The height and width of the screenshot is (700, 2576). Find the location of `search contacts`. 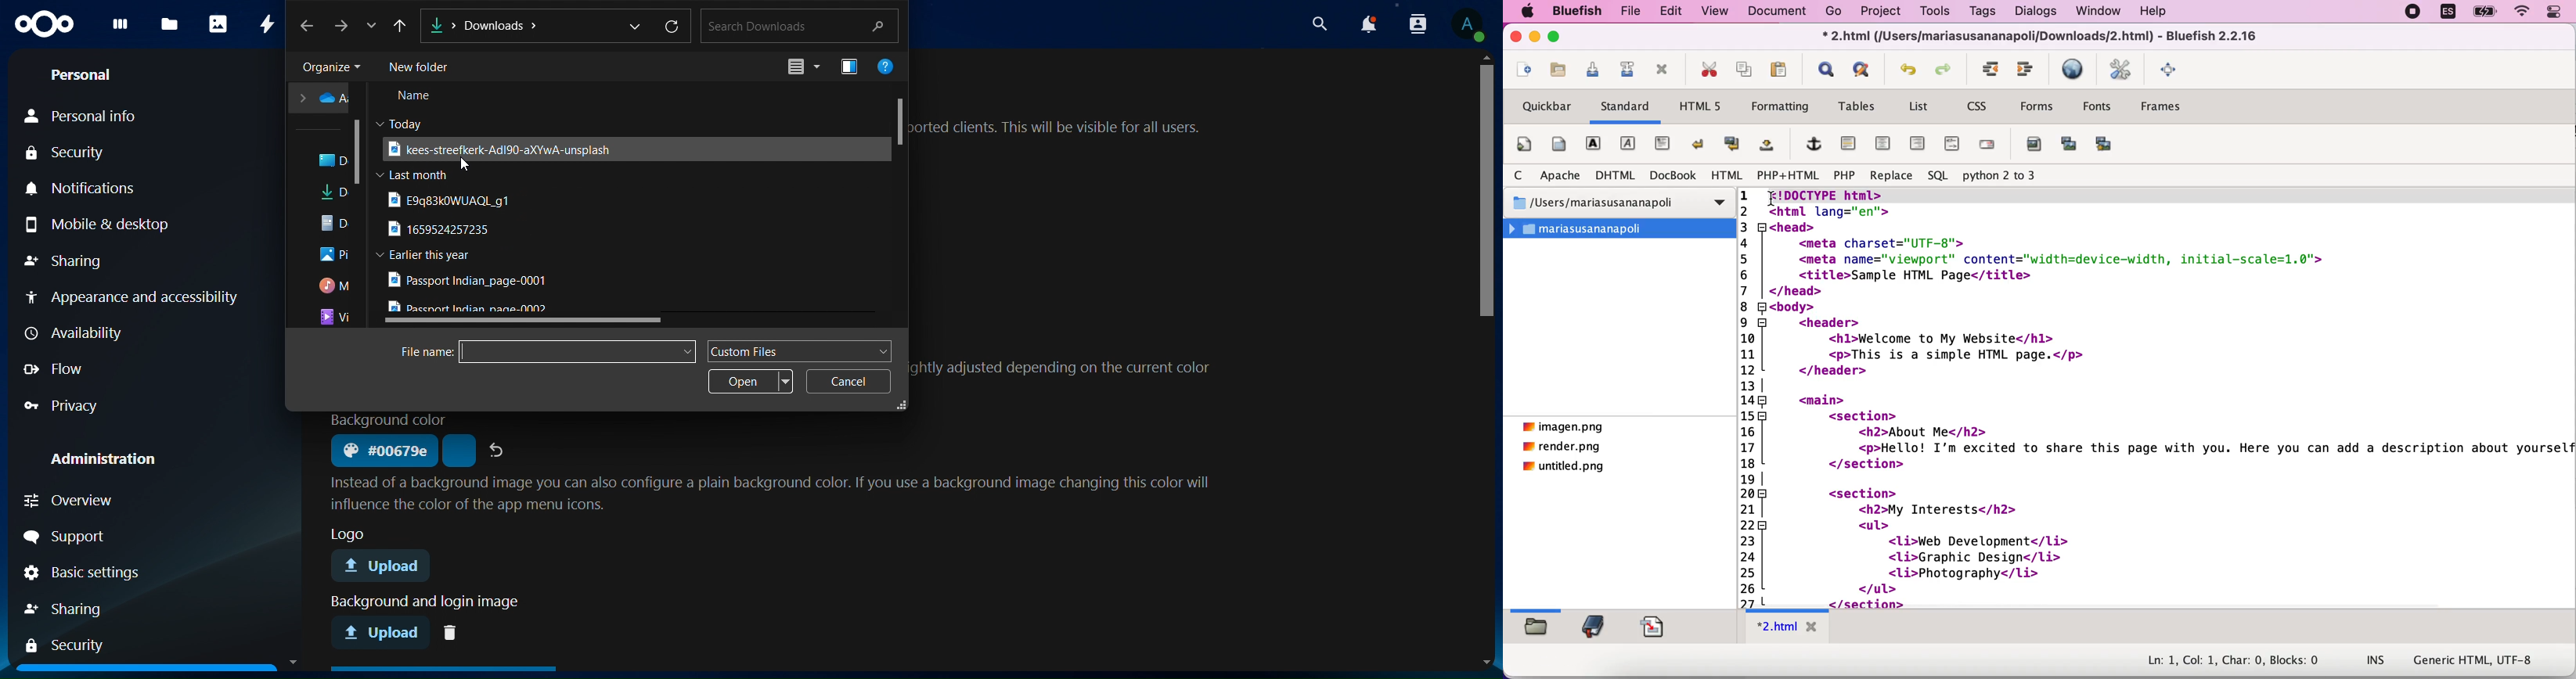

search contacts is located at coordinates (1416, 26).